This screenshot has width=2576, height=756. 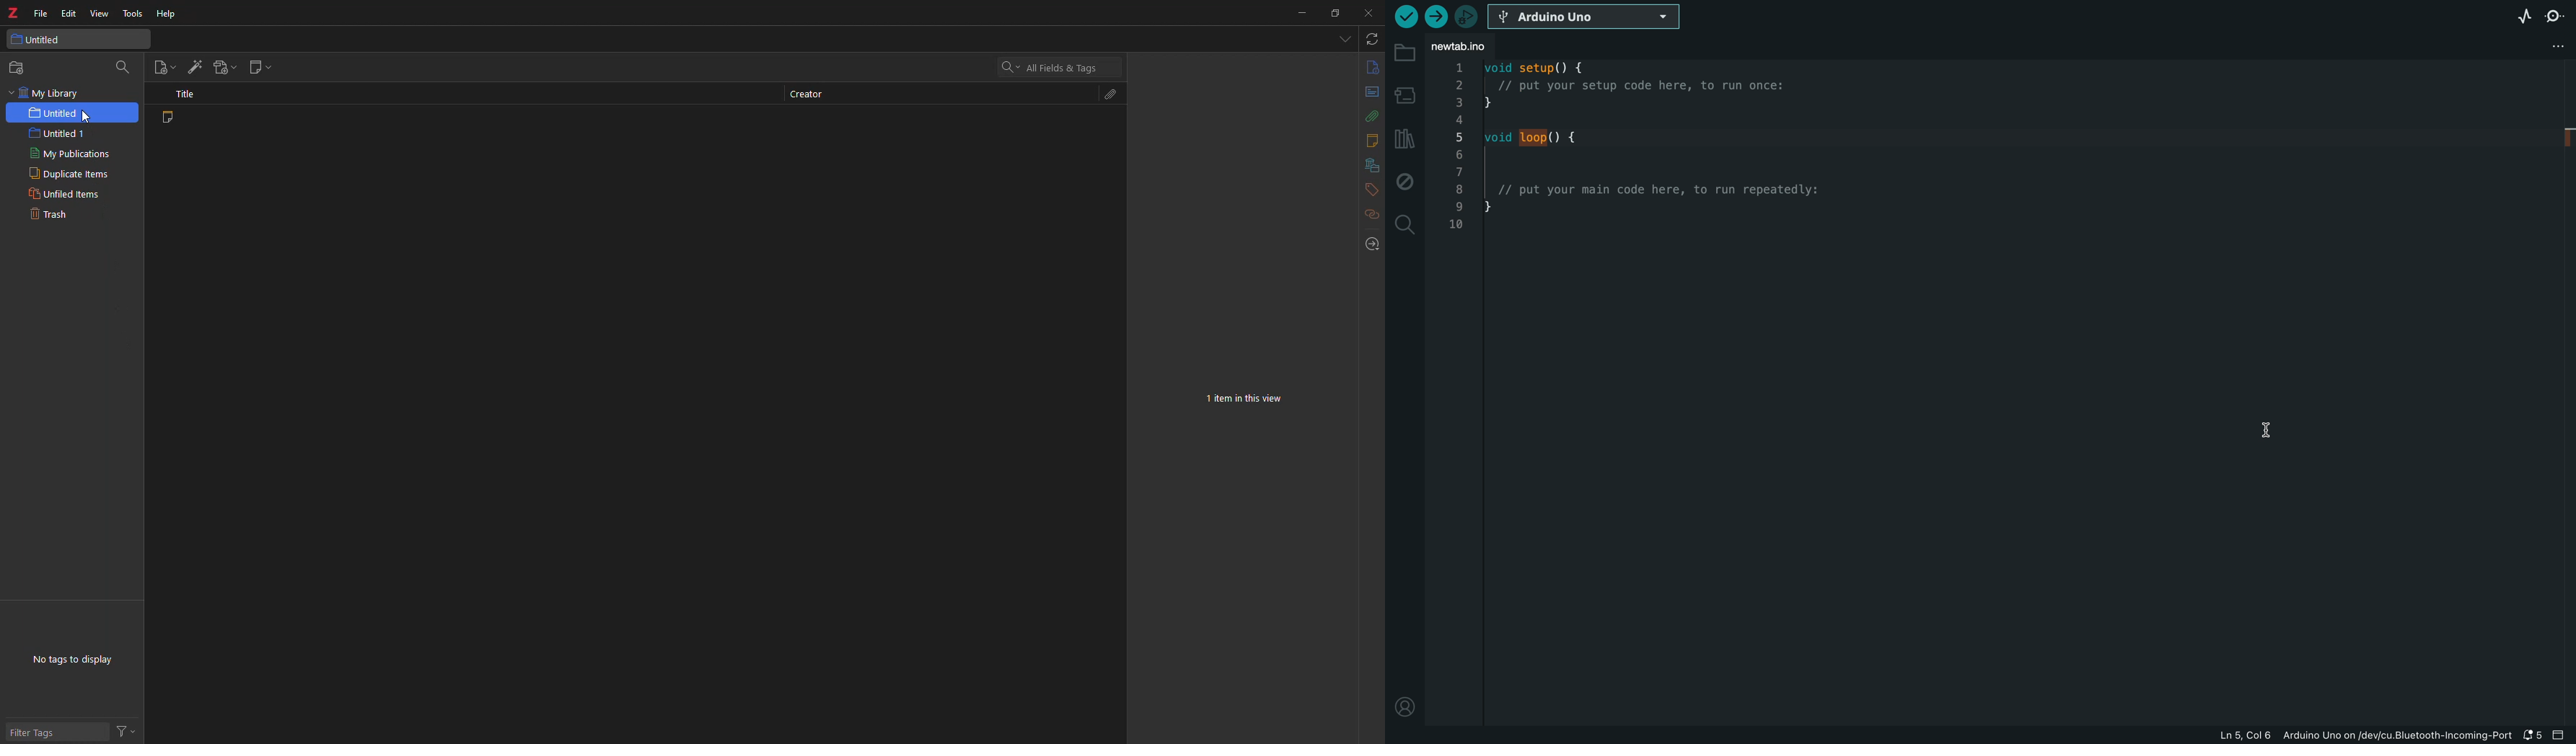 What do you see at coordinates (1404, 179) in the screenshot?
I see `debug` at bounding box center [1404, 179].